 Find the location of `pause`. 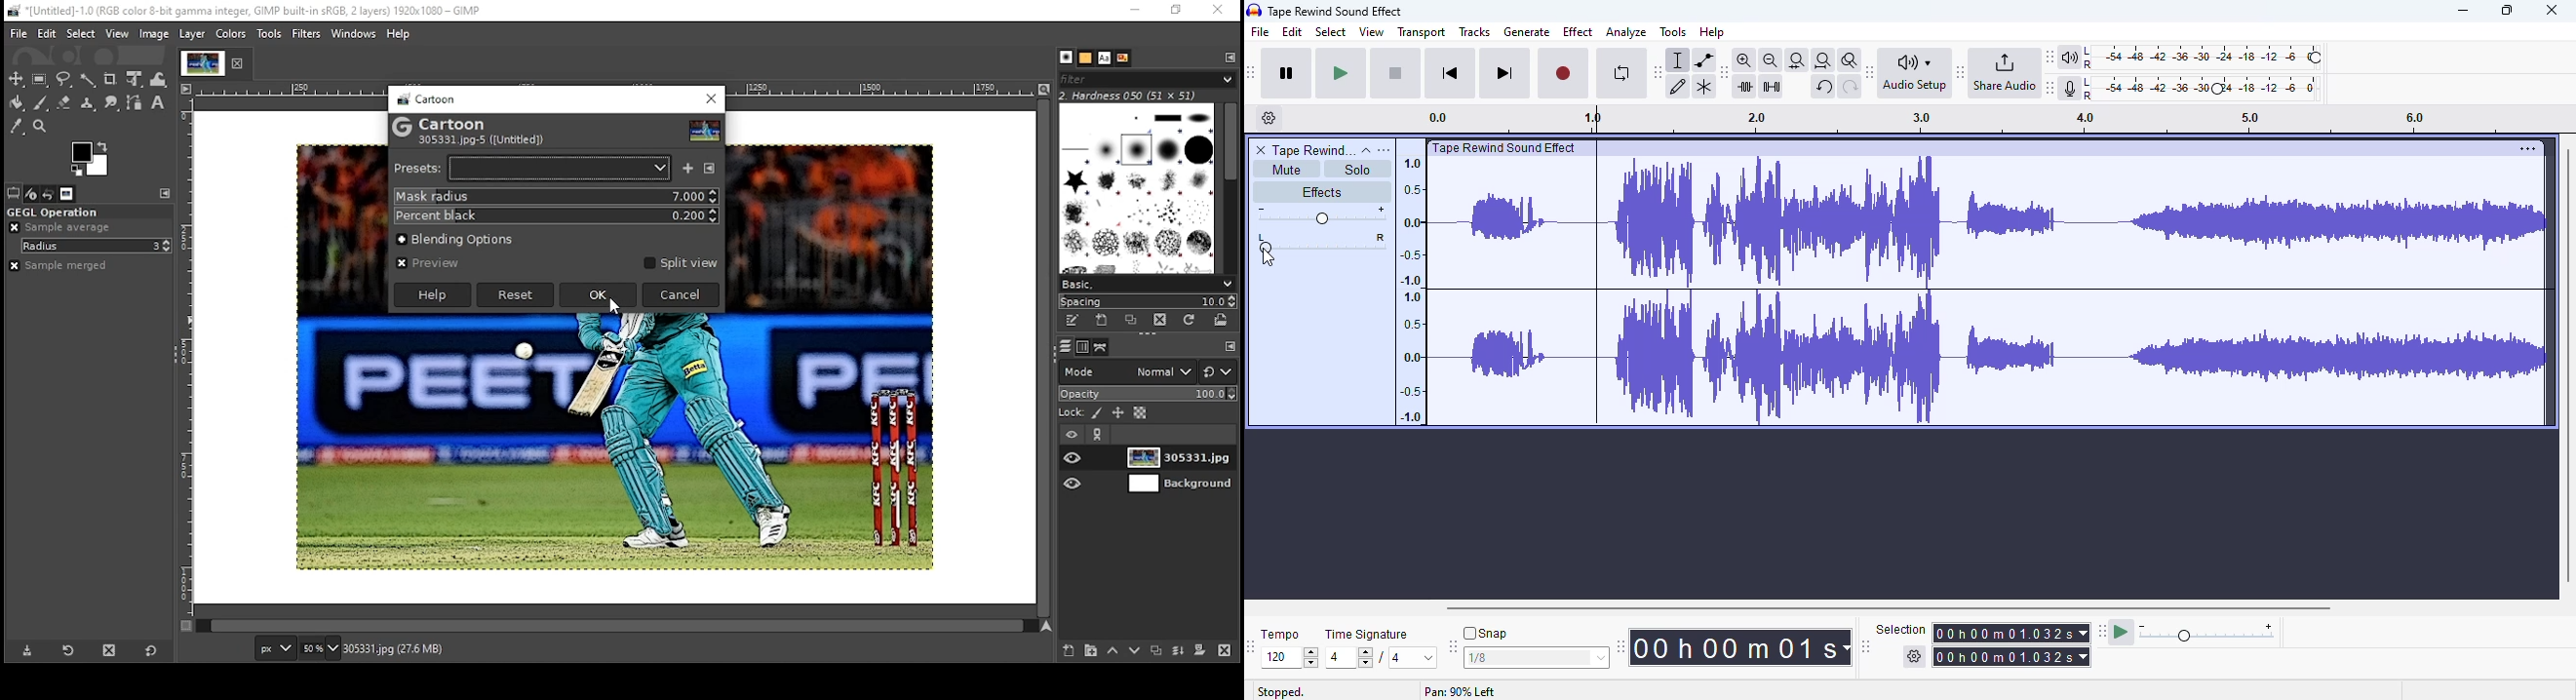

pause is located at coordinates (1287, 73).